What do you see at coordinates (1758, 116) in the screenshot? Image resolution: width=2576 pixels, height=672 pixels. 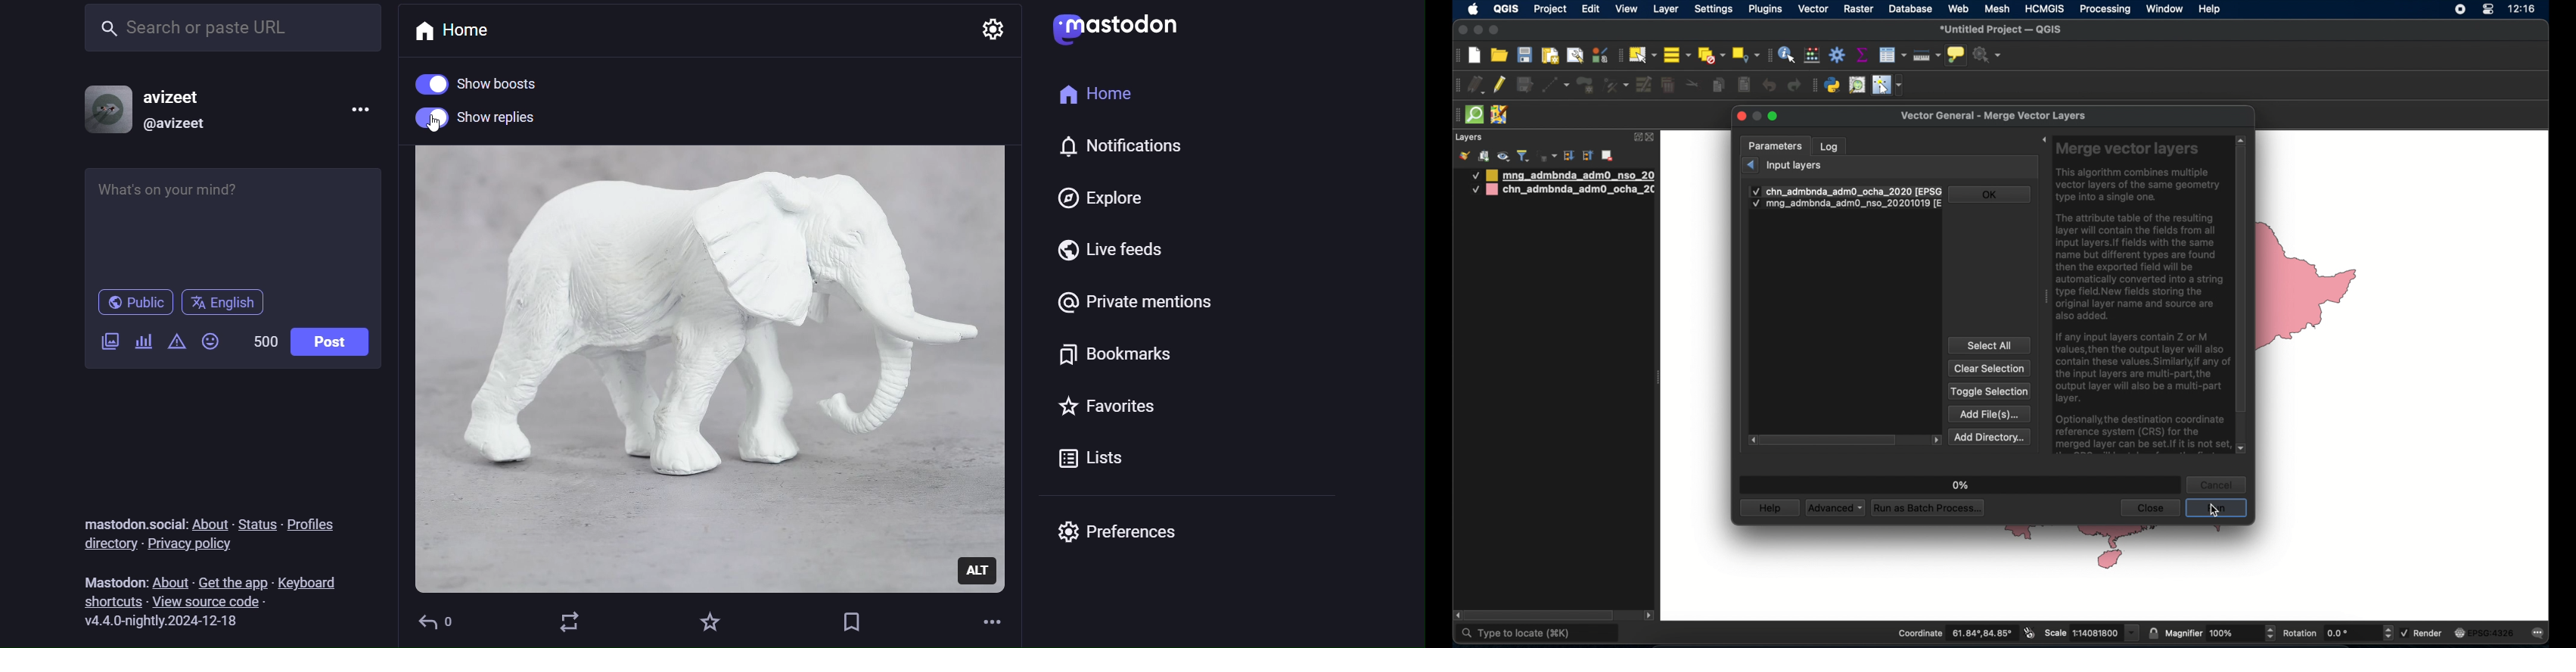 I see `minimize` at bounding box center [1758, 116].